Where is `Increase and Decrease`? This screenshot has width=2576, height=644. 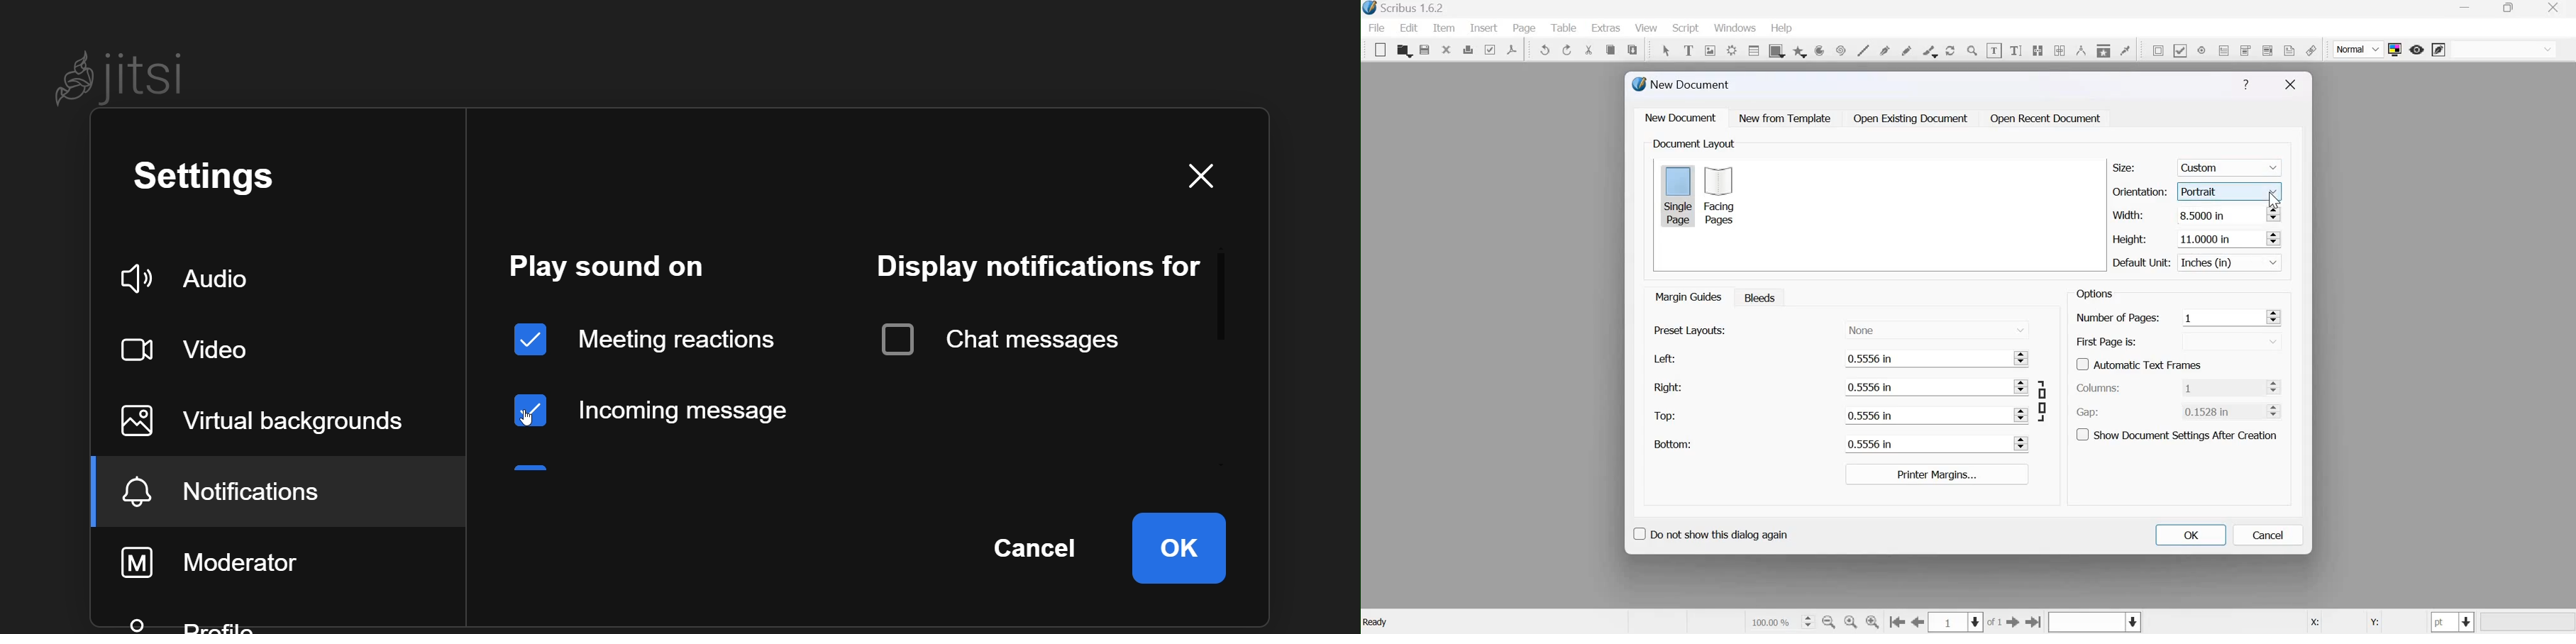
Increase and Decrease is located at coordinates (2021, 357).